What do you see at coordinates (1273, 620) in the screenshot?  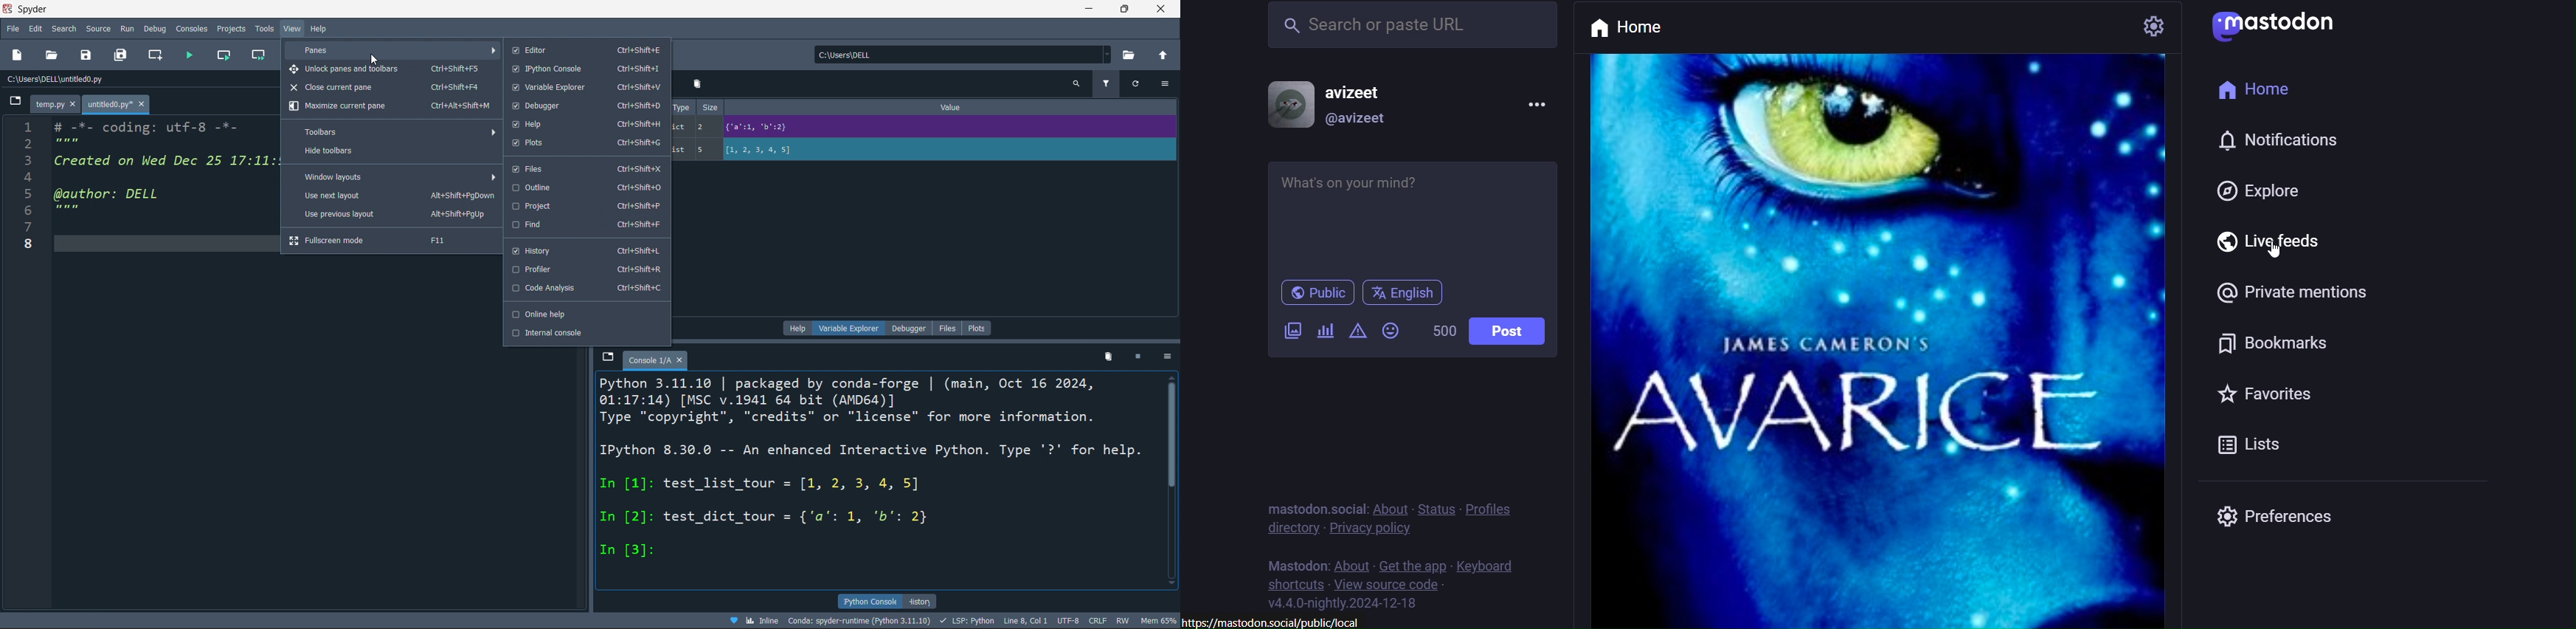 I see `https://mastodon.social/public/local` at bounding box center [1273, 620].